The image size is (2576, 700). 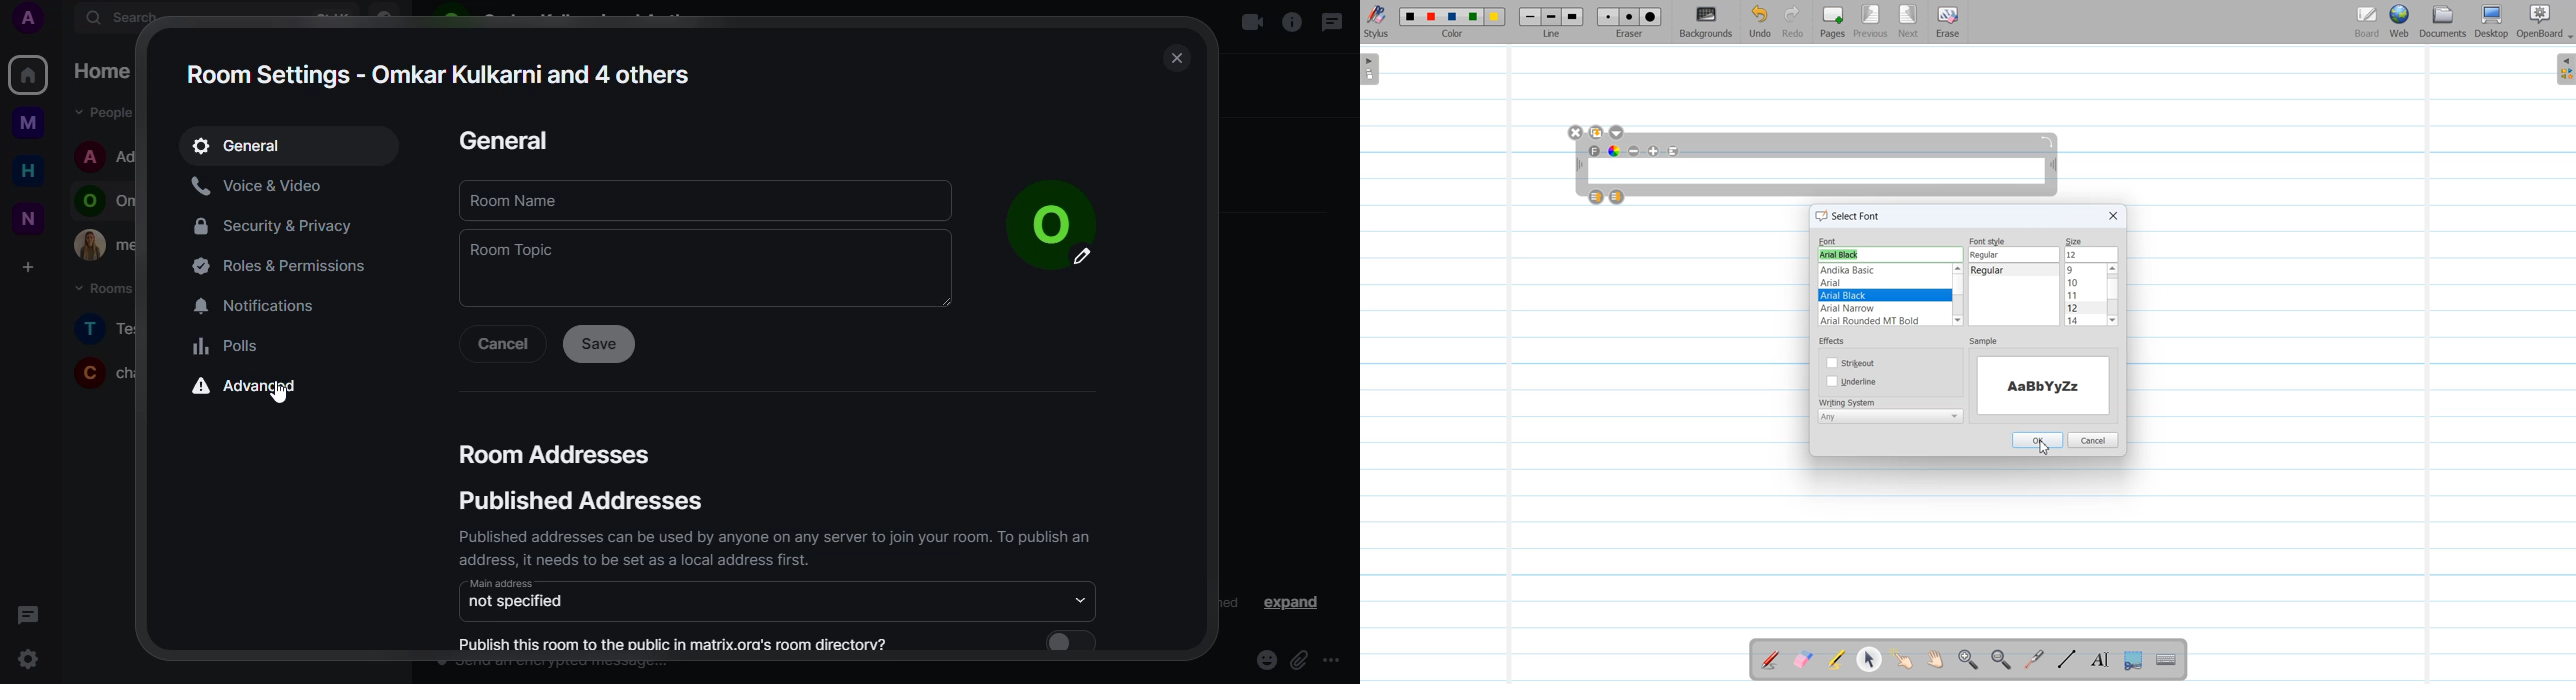 What do you see at coordinates (241, 146) in the screenshot?
I see `general` at bounding box center [241, 146].